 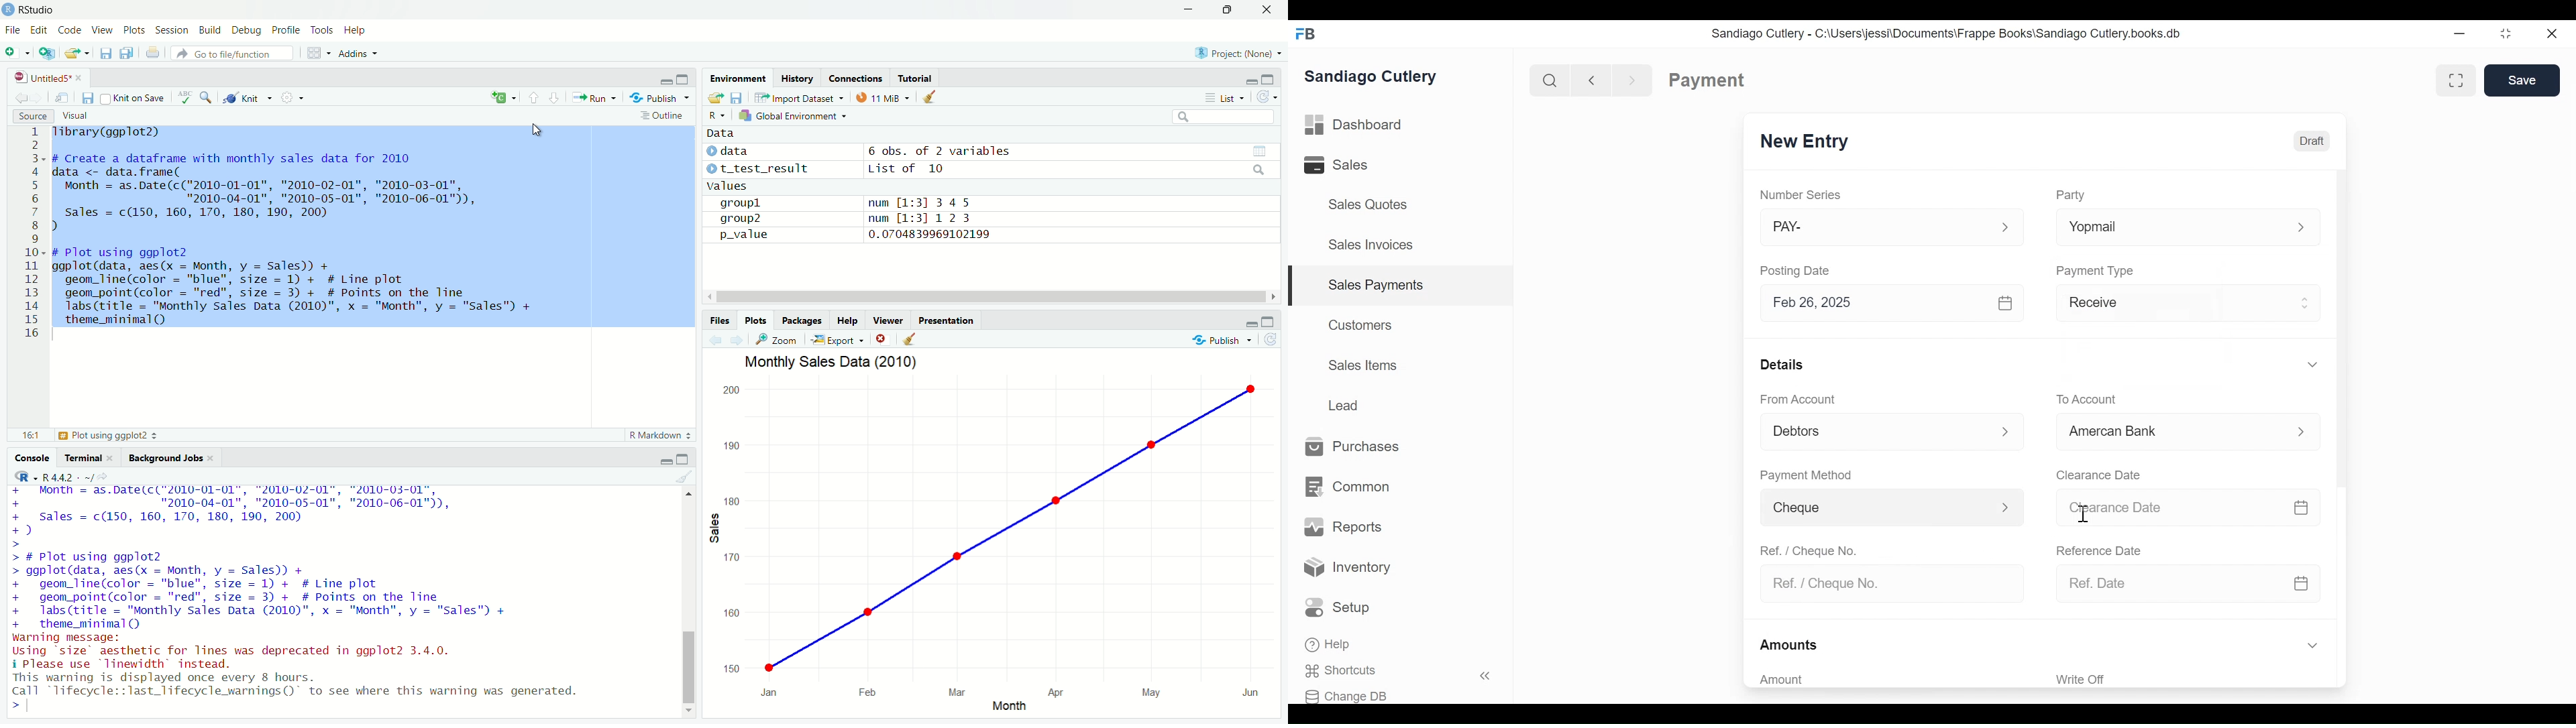 I want to click on Restore, so click(x=2506, y=35).